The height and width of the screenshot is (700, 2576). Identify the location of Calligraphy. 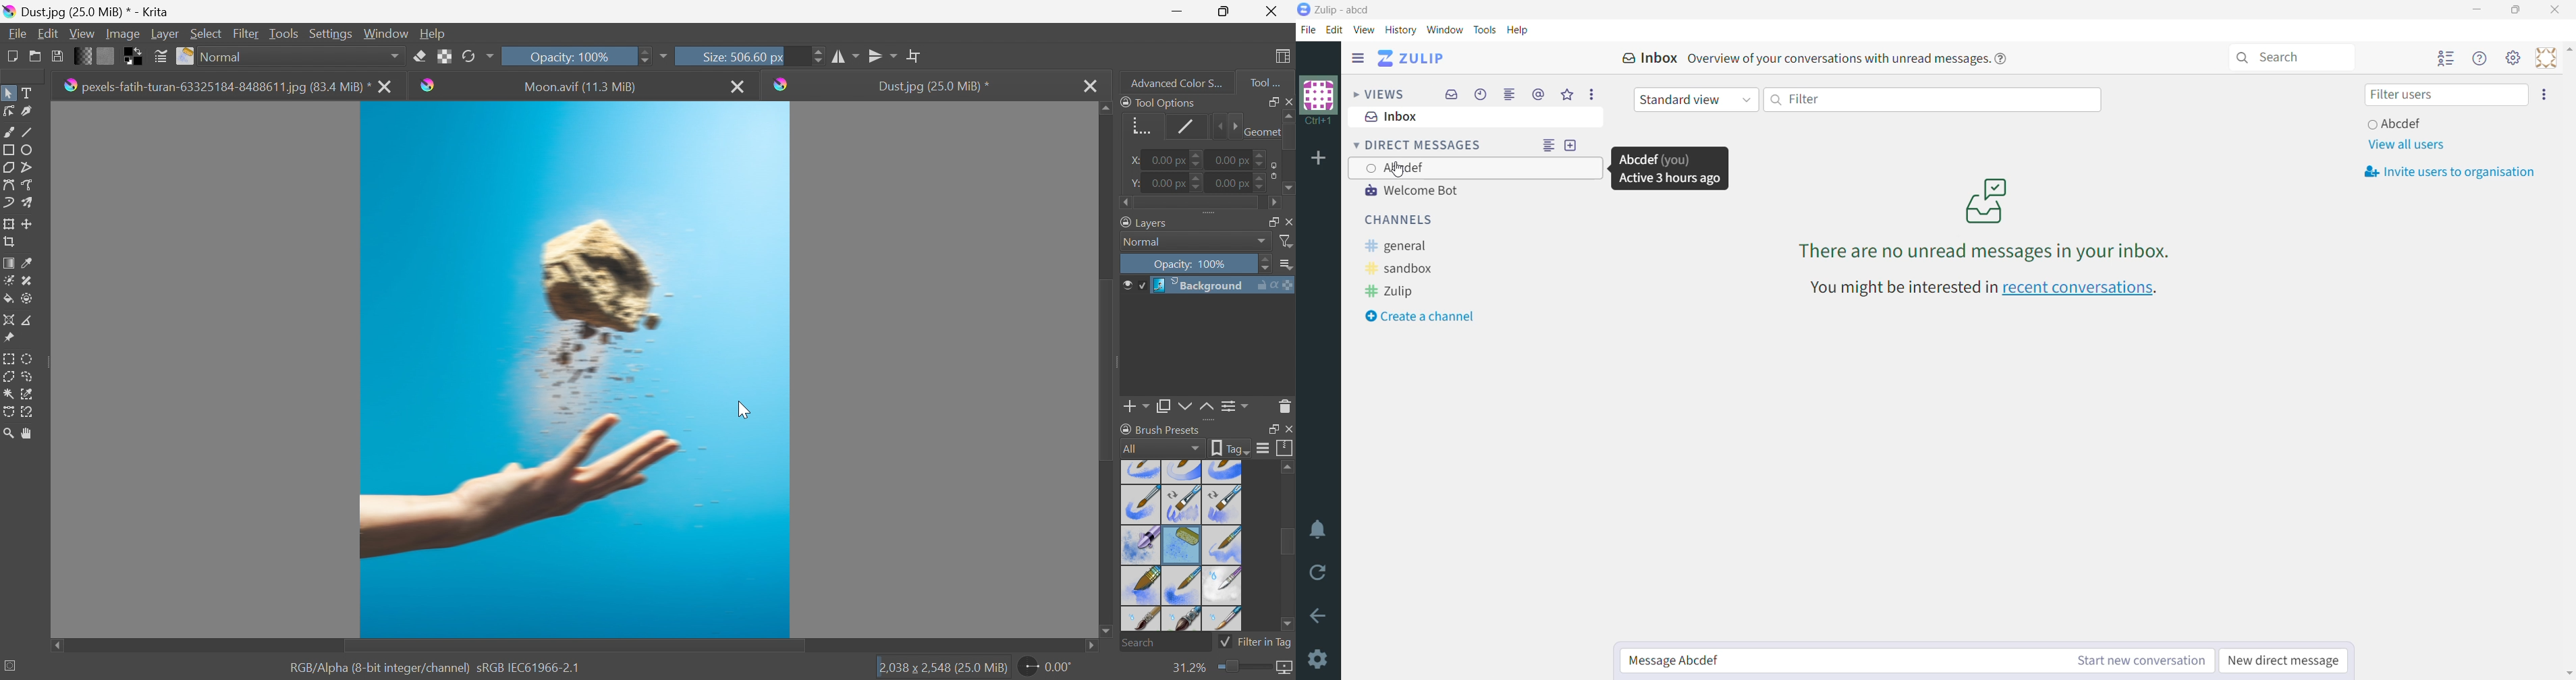
(31, 112).